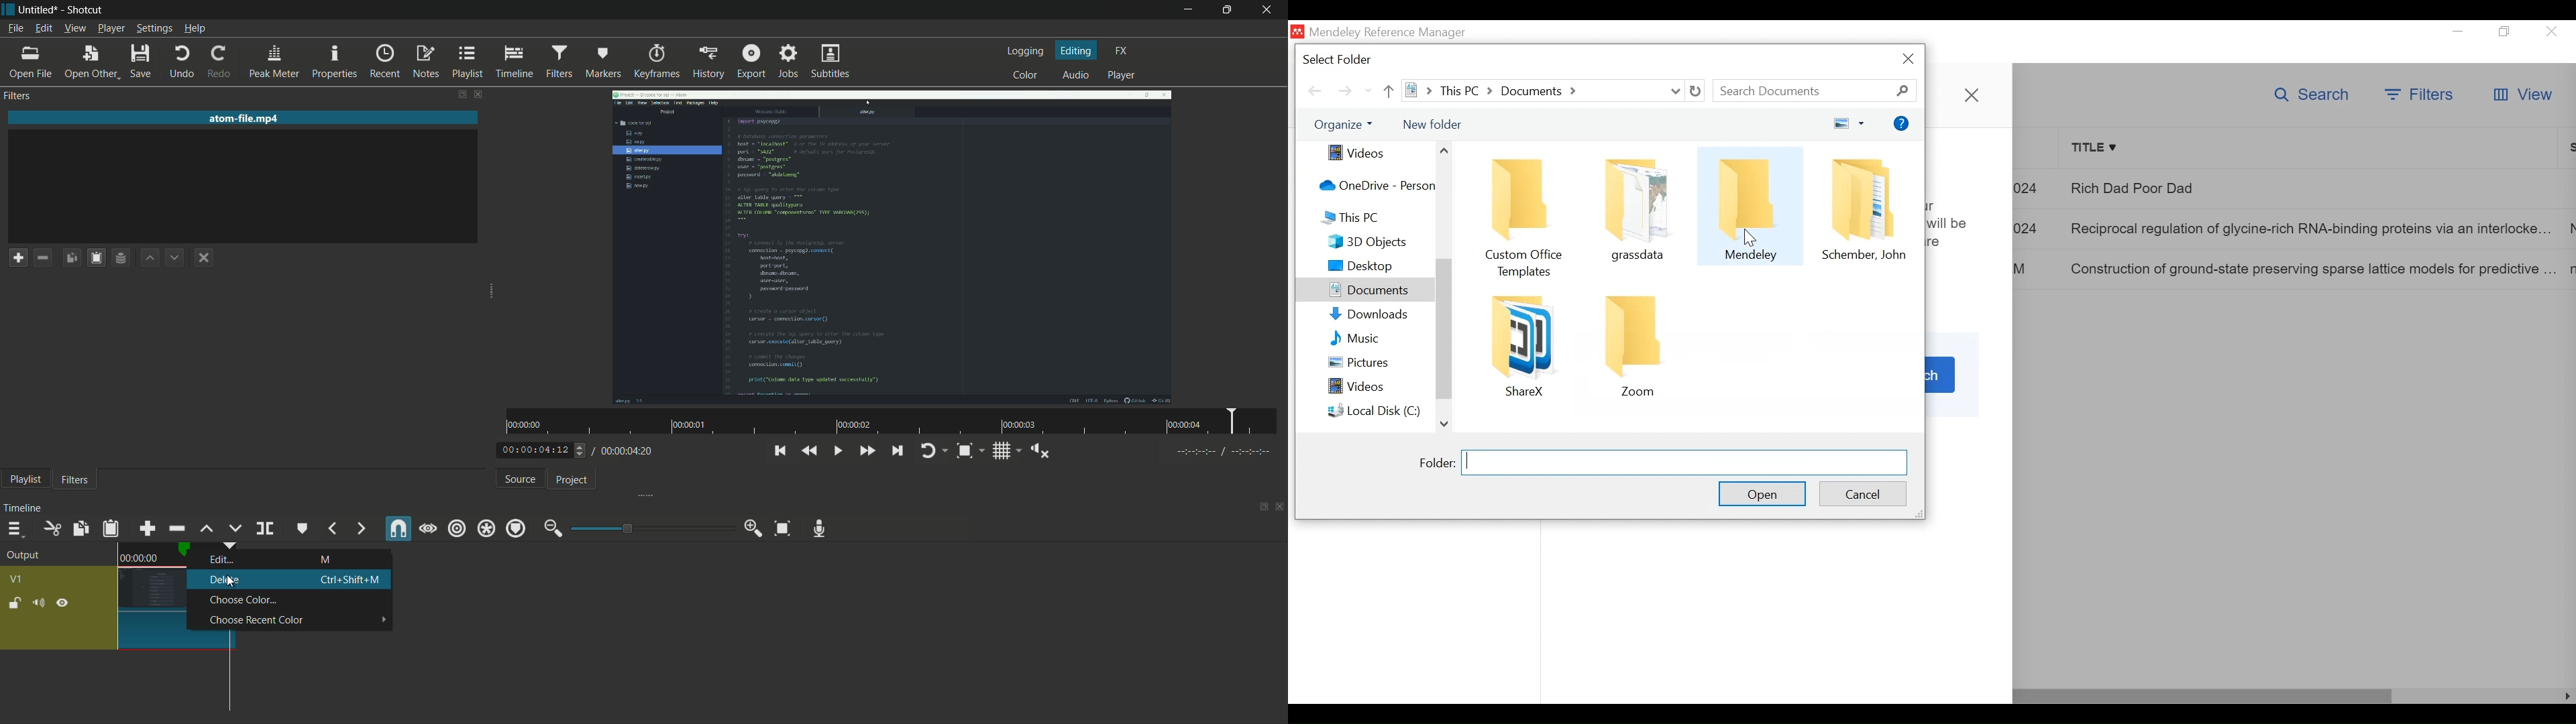 This screenshot has width=2576, height=728. Describe the element at coordinates (629, 451) in the screenshot. I see `total time` at that location.